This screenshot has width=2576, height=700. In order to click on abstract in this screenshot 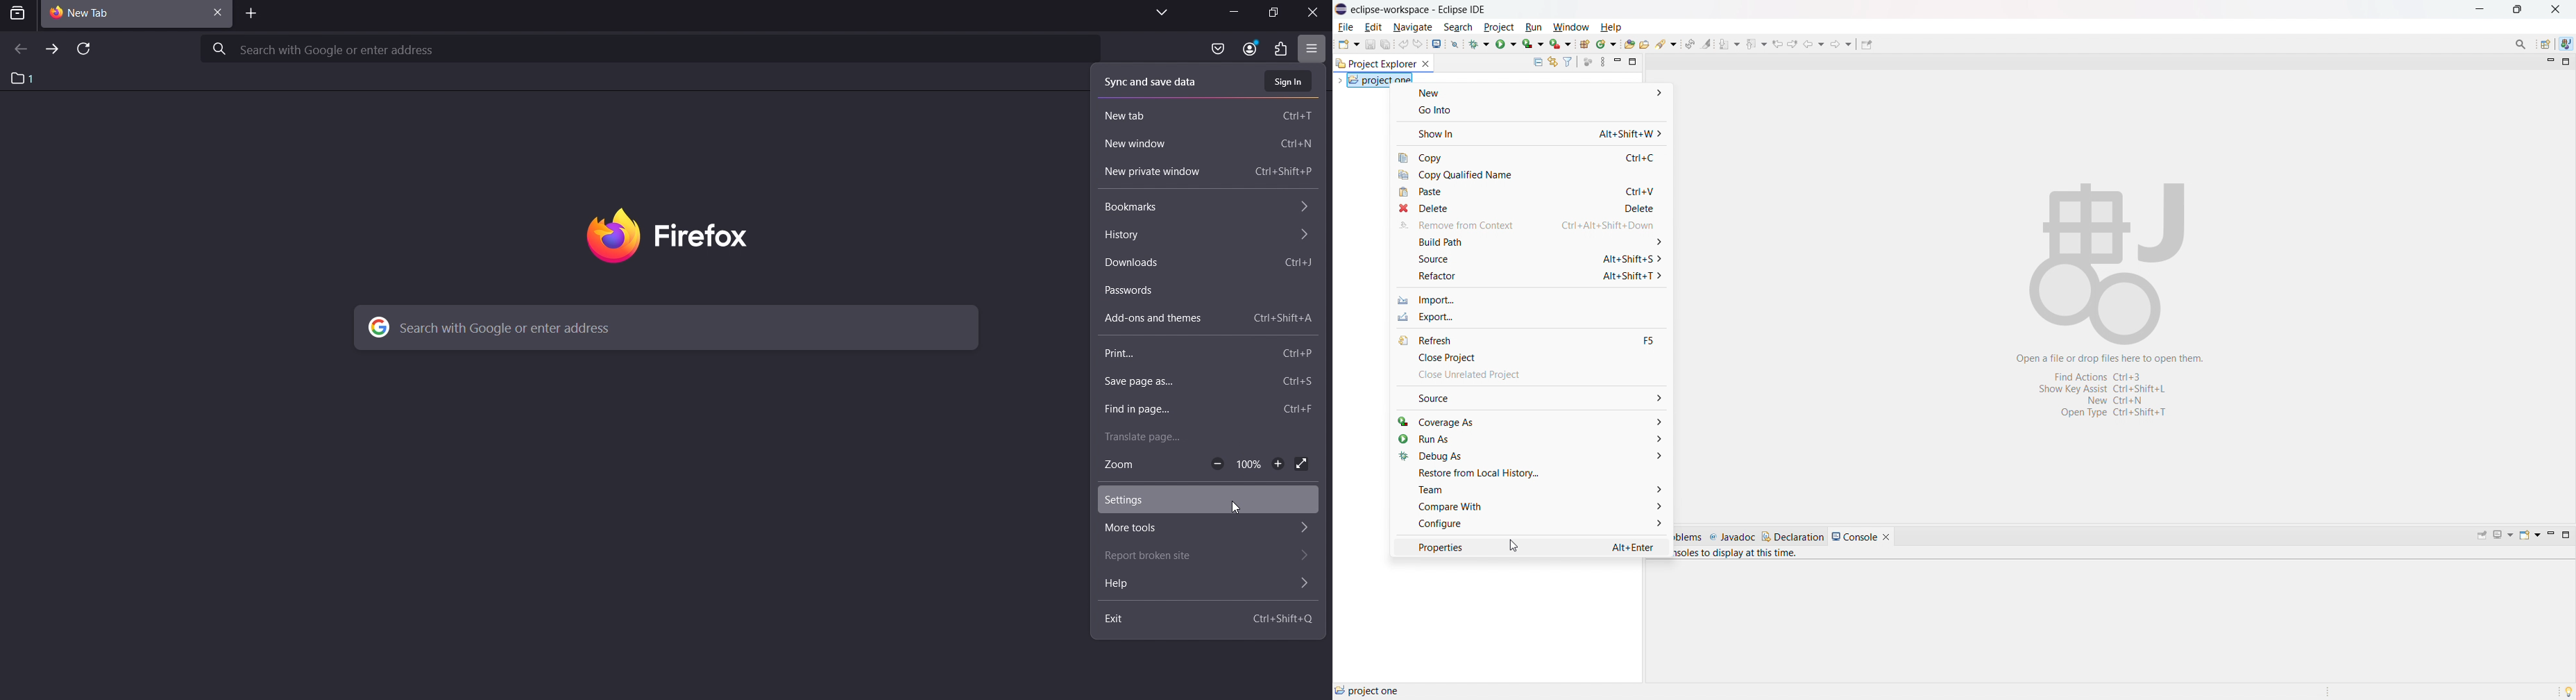, I will do `click(2110, 255)`.